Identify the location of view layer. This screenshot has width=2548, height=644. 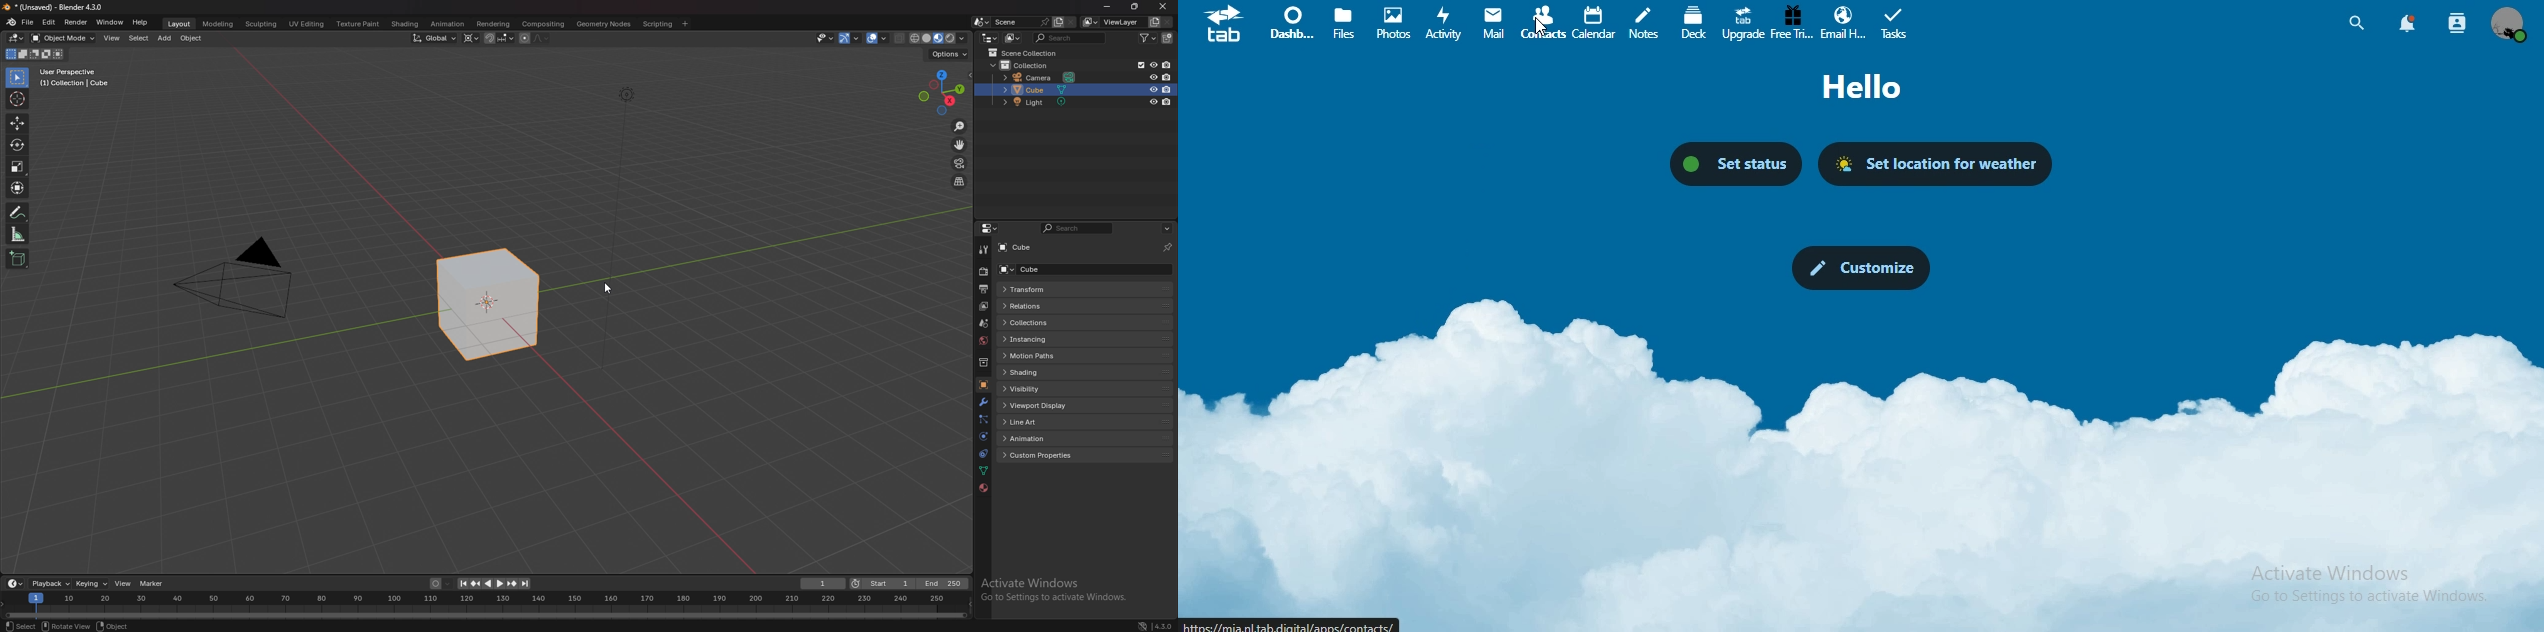
(1112, 22).